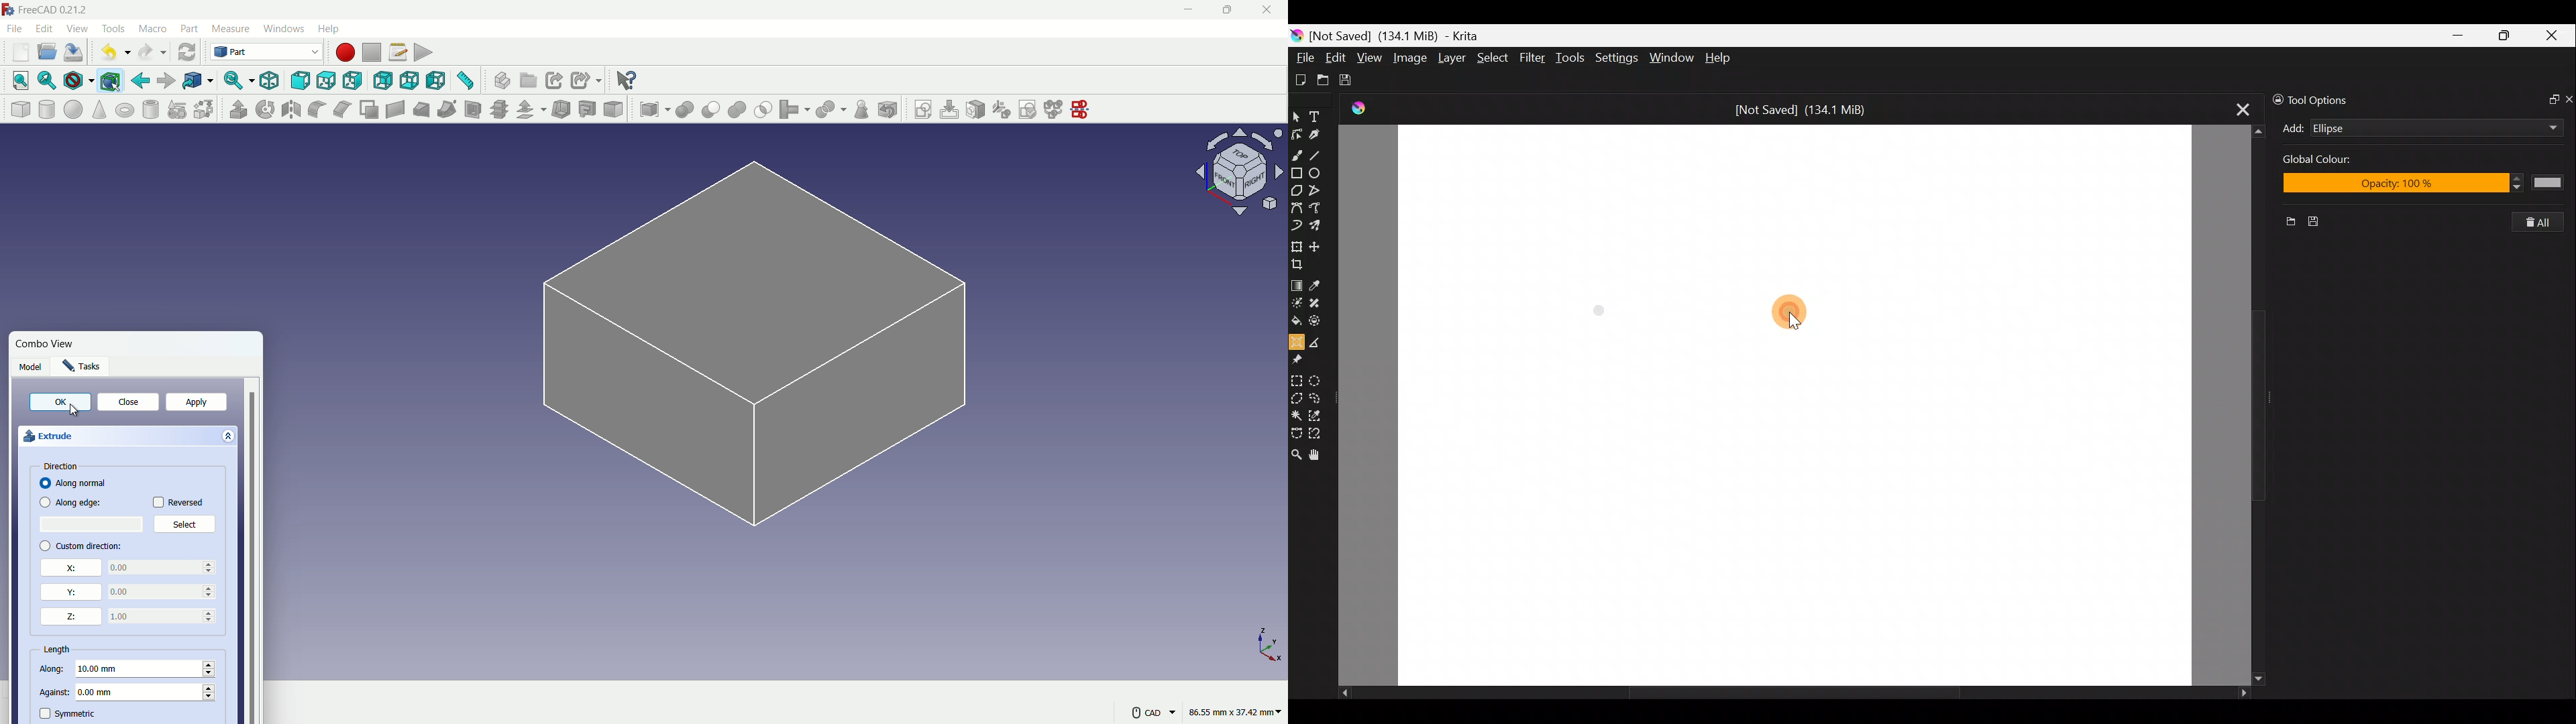 This screenshot has height=728, width=2576. Describe the element at coordinates (55, 692) in the screenshot. I see `against length` at that location.